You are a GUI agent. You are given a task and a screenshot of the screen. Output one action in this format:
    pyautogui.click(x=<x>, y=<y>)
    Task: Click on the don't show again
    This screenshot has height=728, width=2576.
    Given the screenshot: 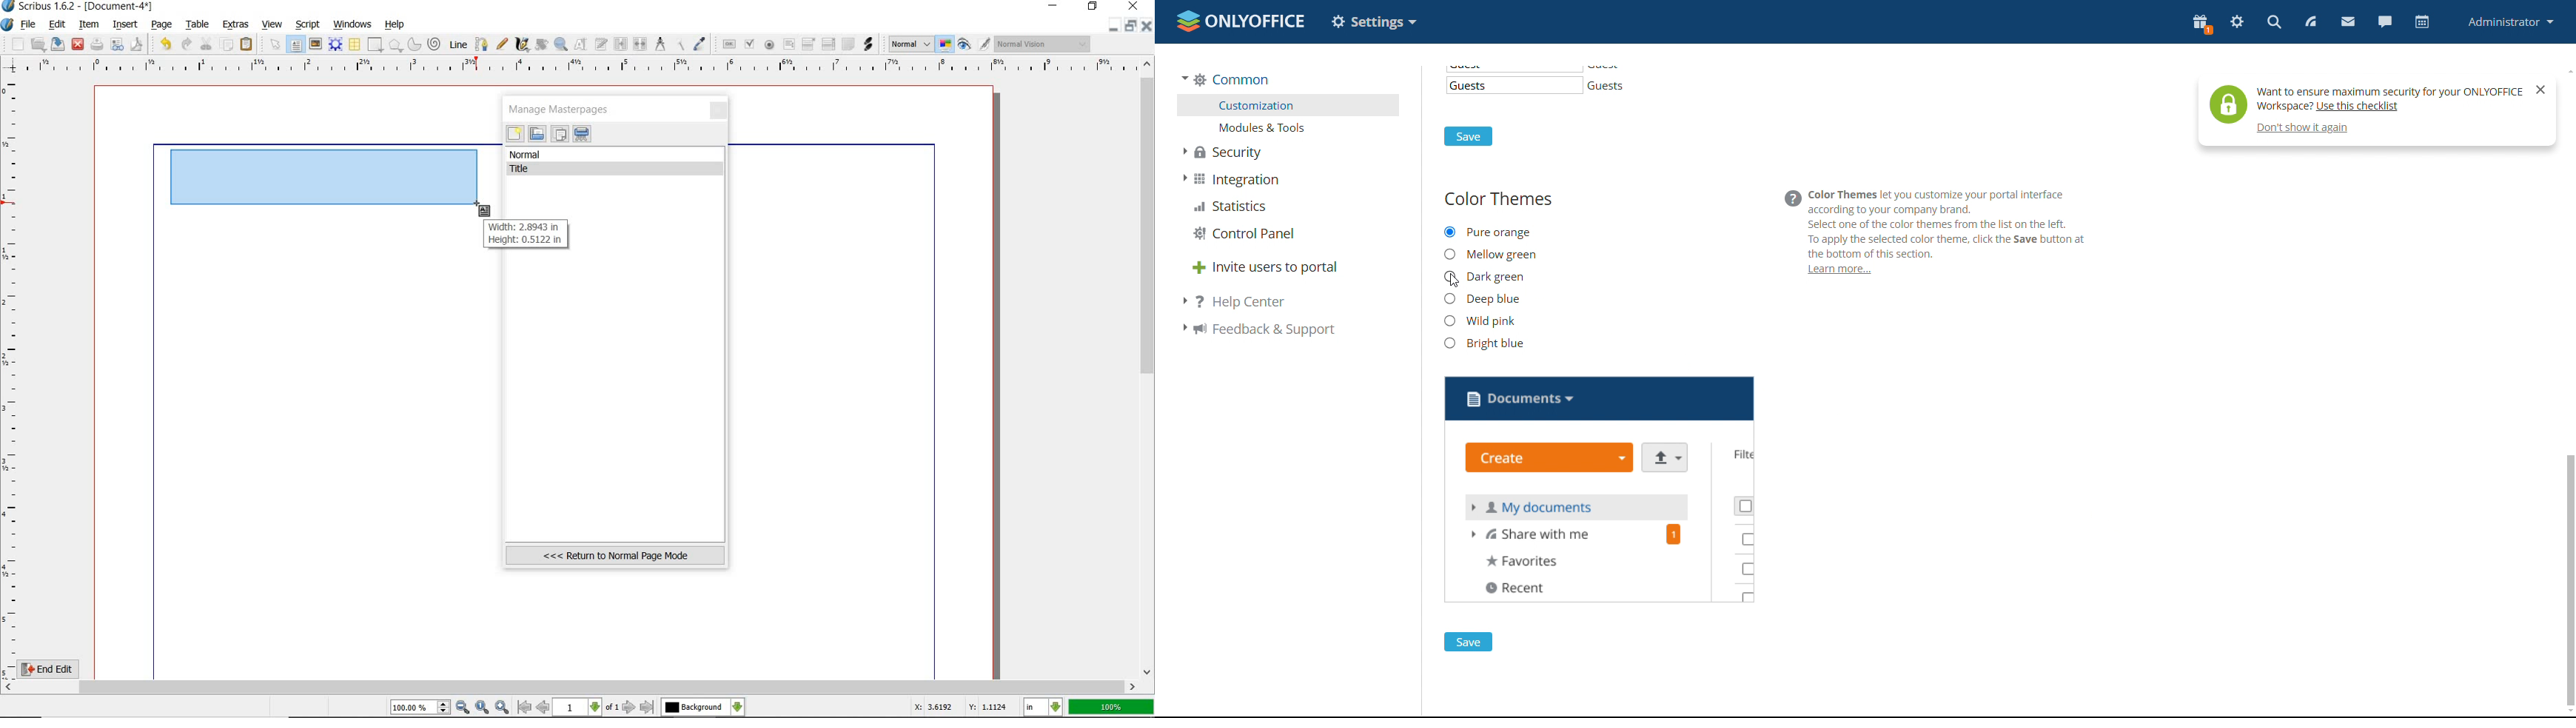 What is the action you would take?
    pyautogui.click(x=2304, y=130)
    